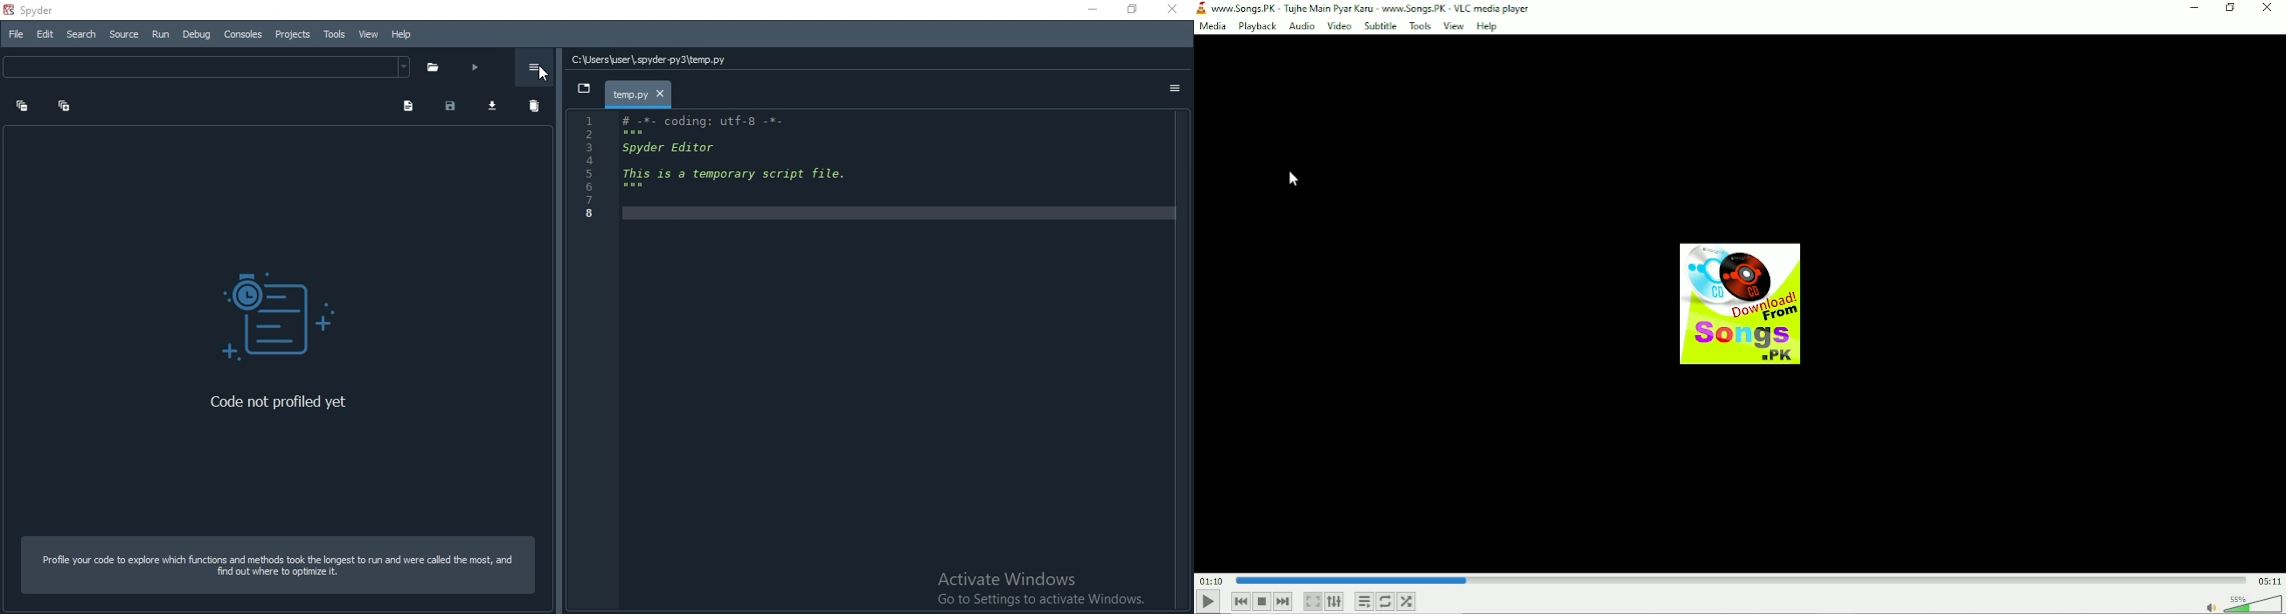 Image resolution: width=2296 pixels, height=616 pixels. What do you see at coordinates (750, 155) in the screenshot?
I see `# -*- coding: utf-8 -*-
spyder Editor
This is a temporary script file.` at bounding box center [750, 155].